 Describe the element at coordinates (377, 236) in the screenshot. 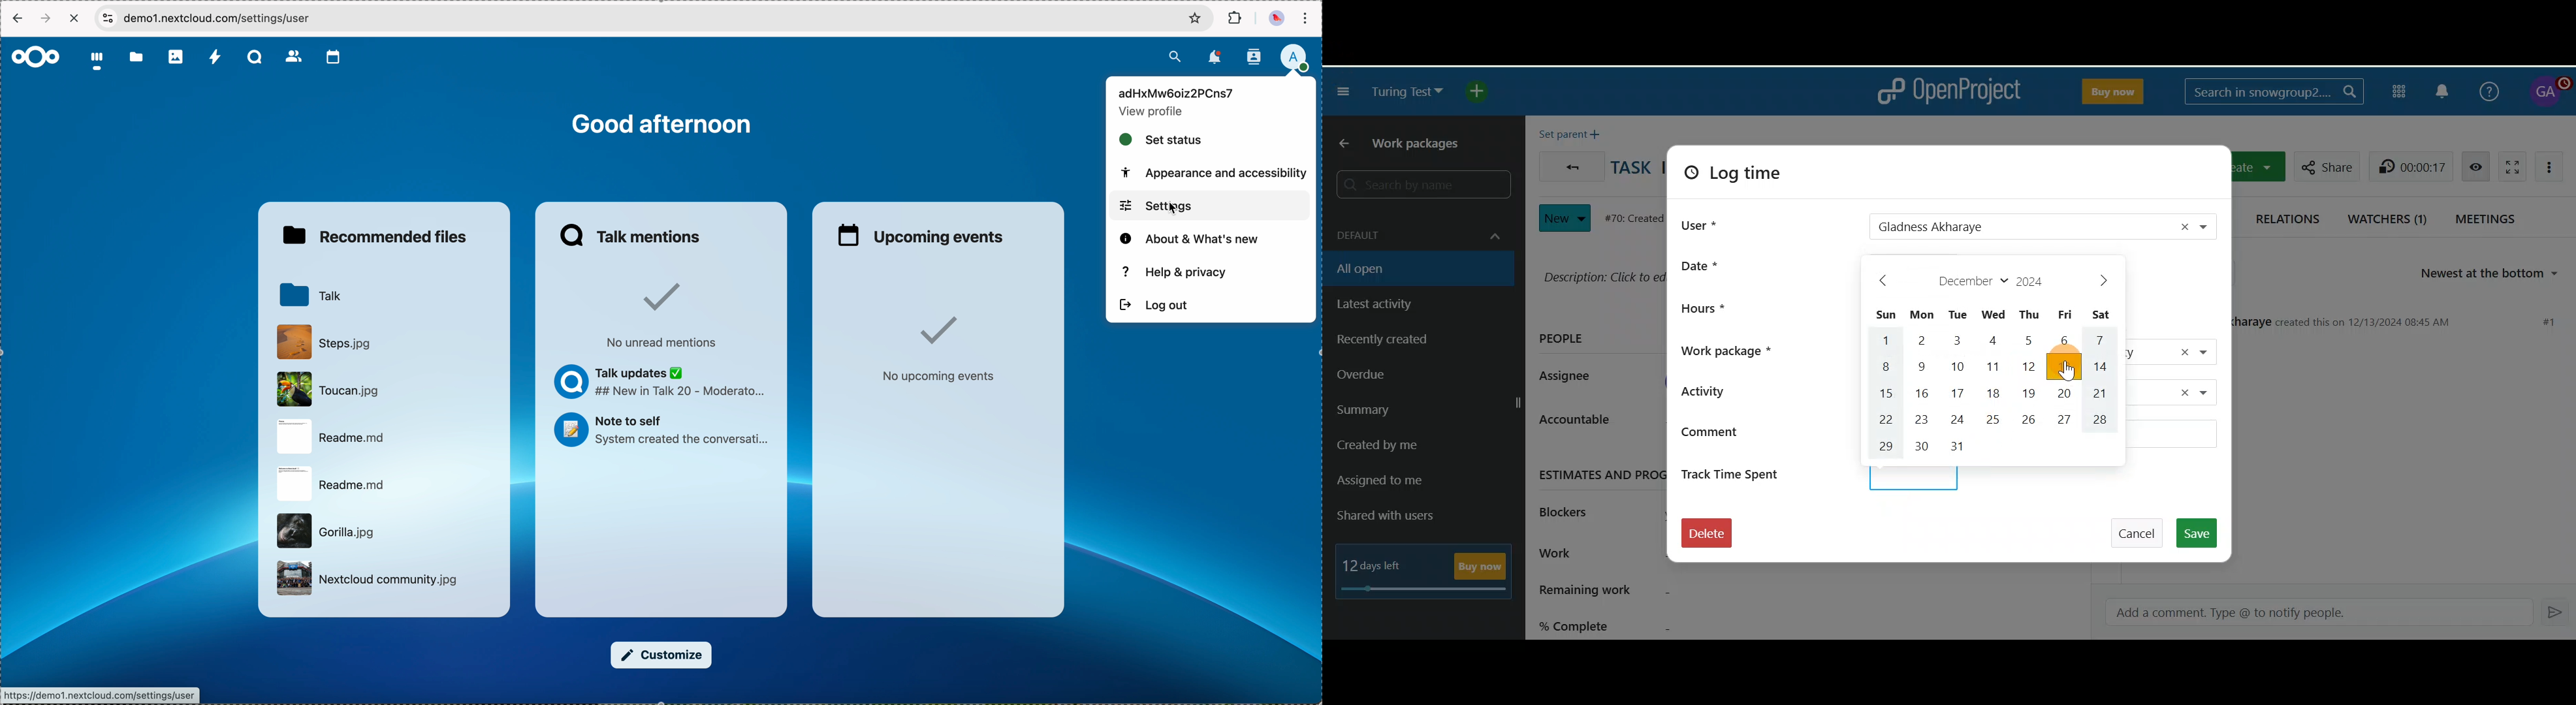

I see `recommended files` at that location.